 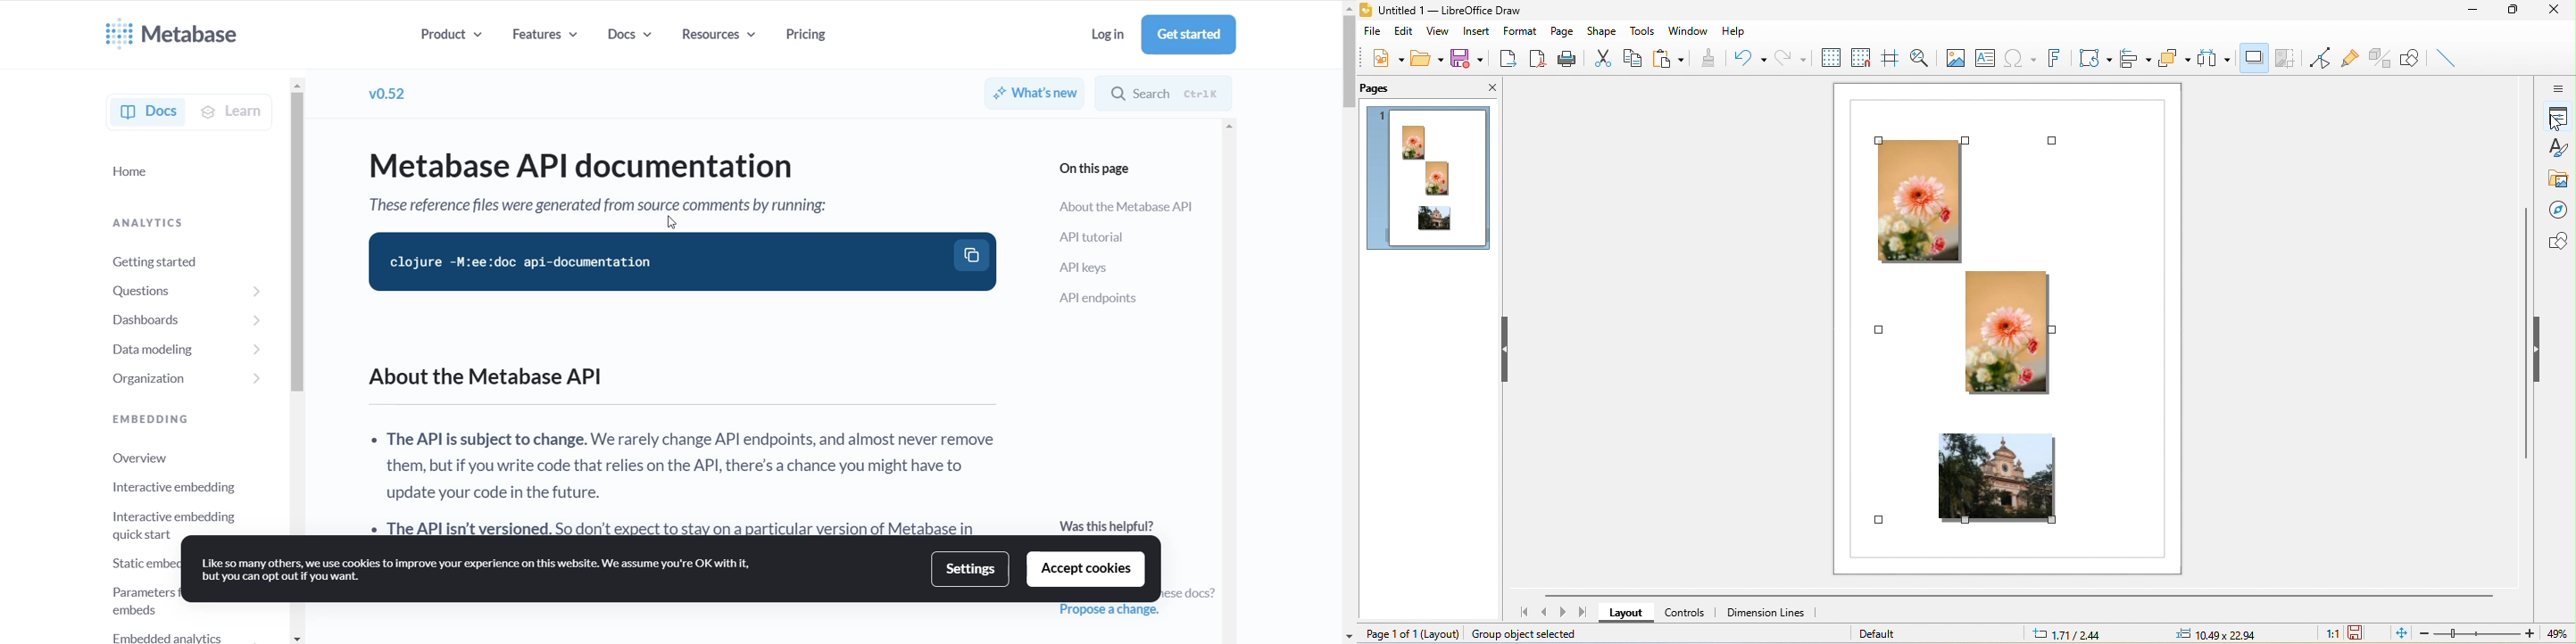 What do you see at coordinates (1540, 61) in the screenshot?
I see `export directly as pdf` at bounding box center [1540, 61].